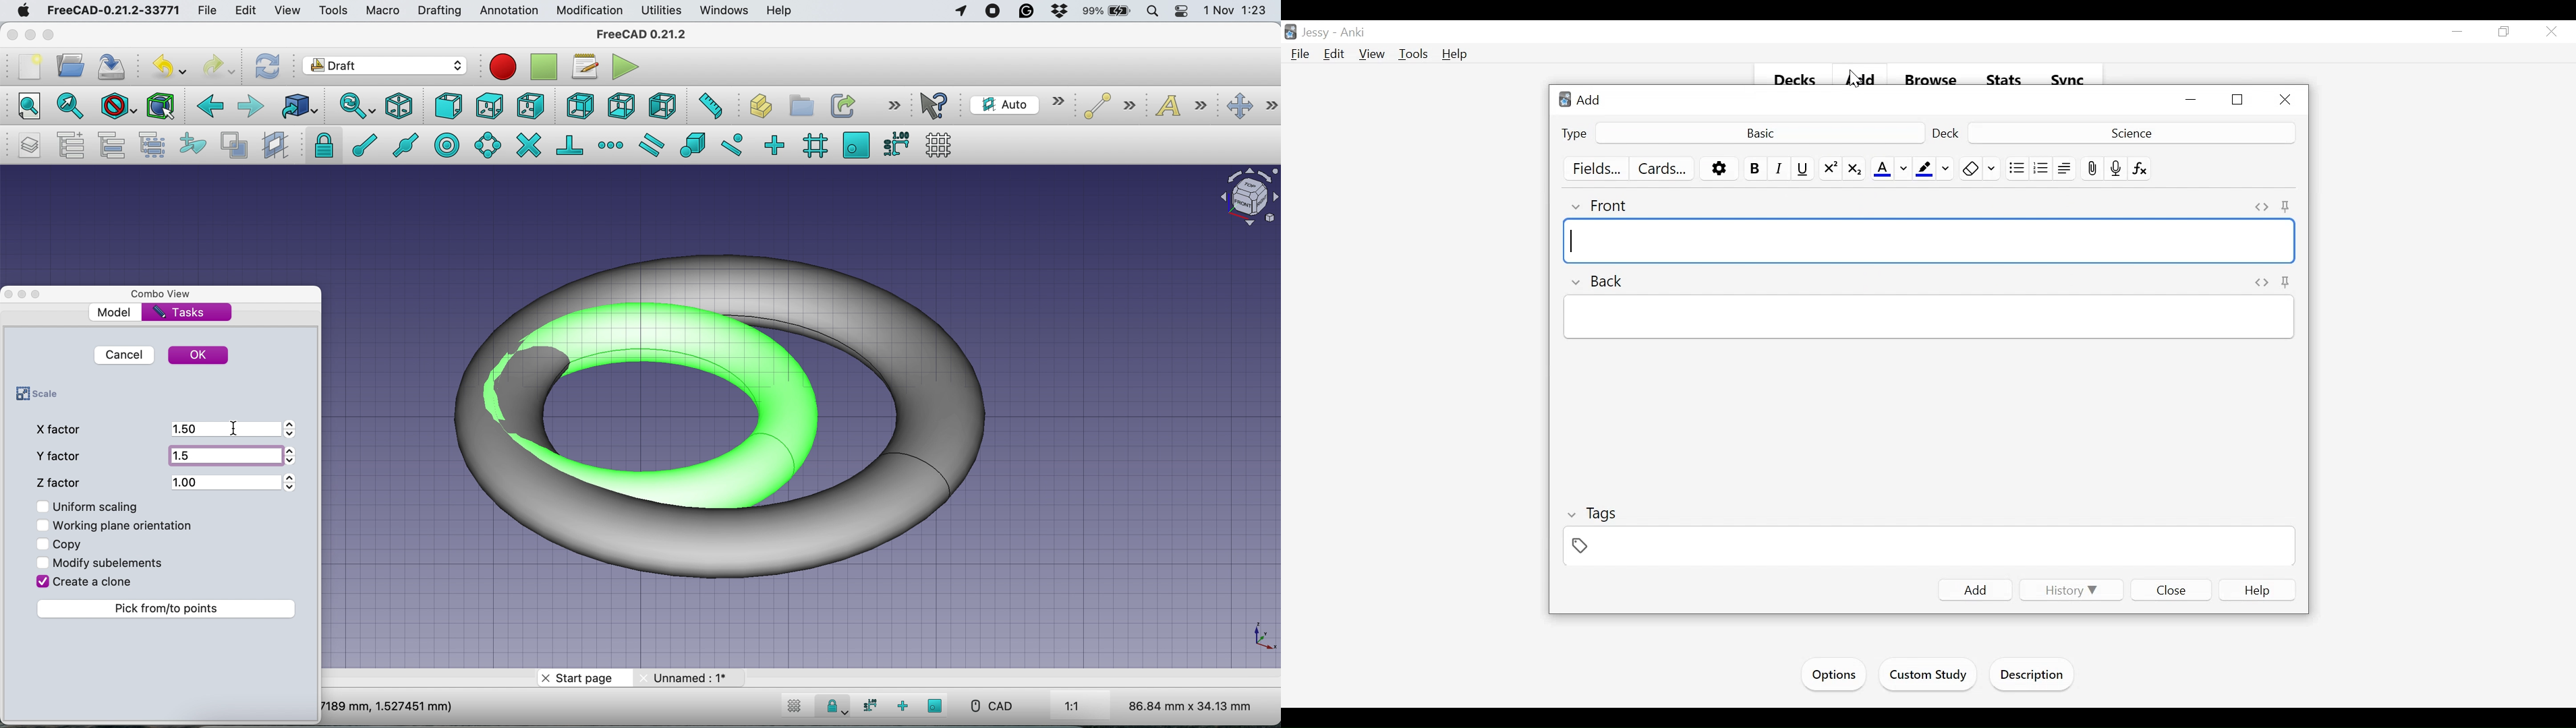 The image size is (2576, 728). I want to click on snap intersection, so click(528, 145).